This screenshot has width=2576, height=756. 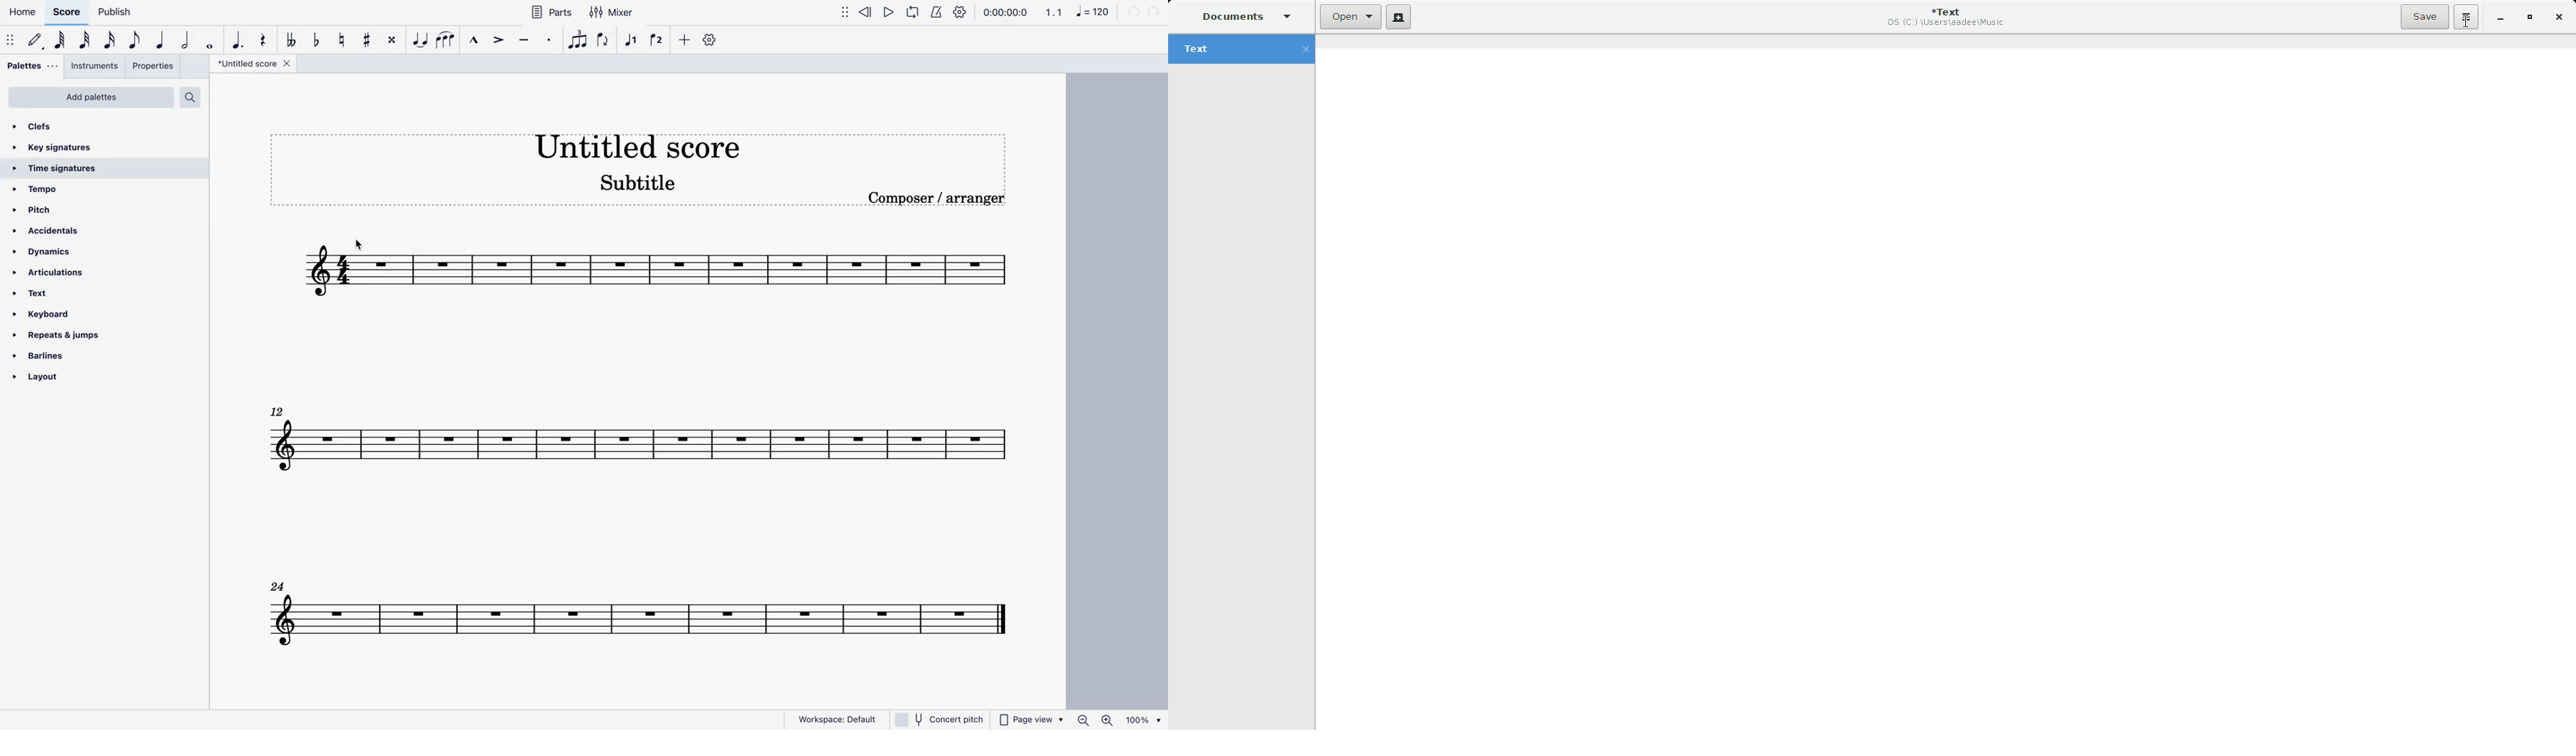 What do you see at coordinates (837, 13) in the screenshot?
I see `show/hide` at bounding box center [837, 13].